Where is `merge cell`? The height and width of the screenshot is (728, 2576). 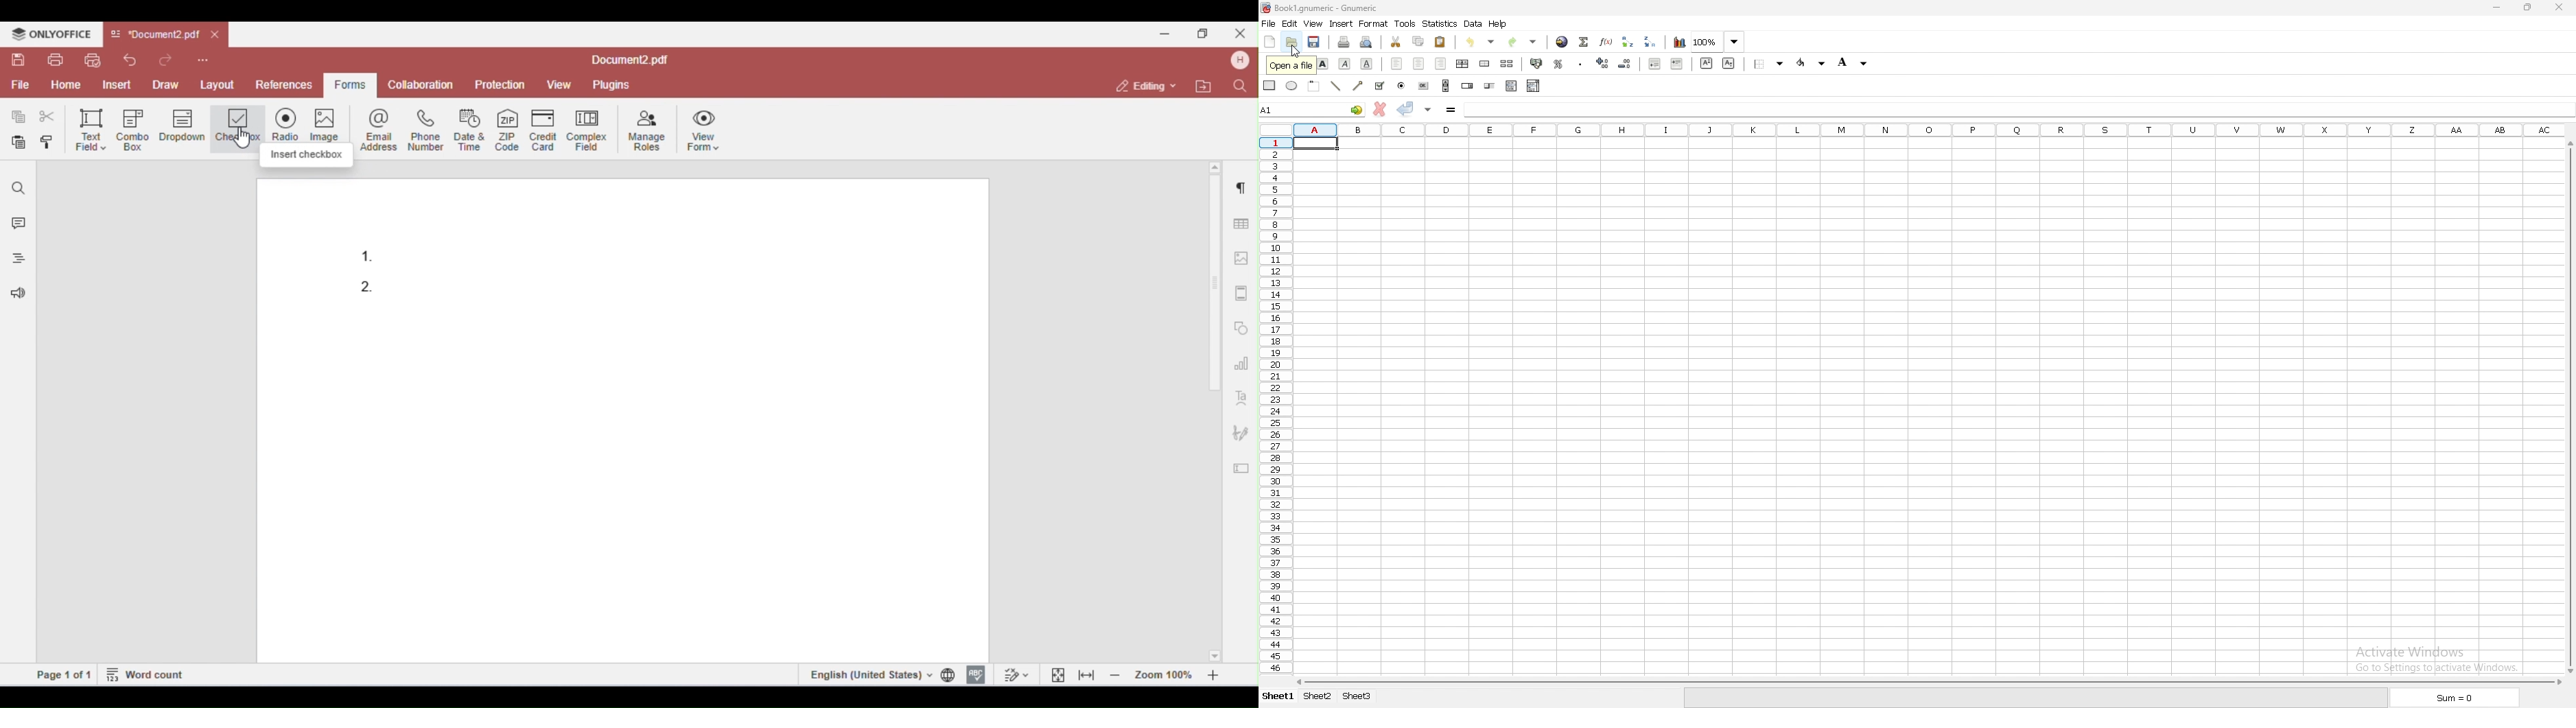 merge cell is located at coordinates (1486, 64).